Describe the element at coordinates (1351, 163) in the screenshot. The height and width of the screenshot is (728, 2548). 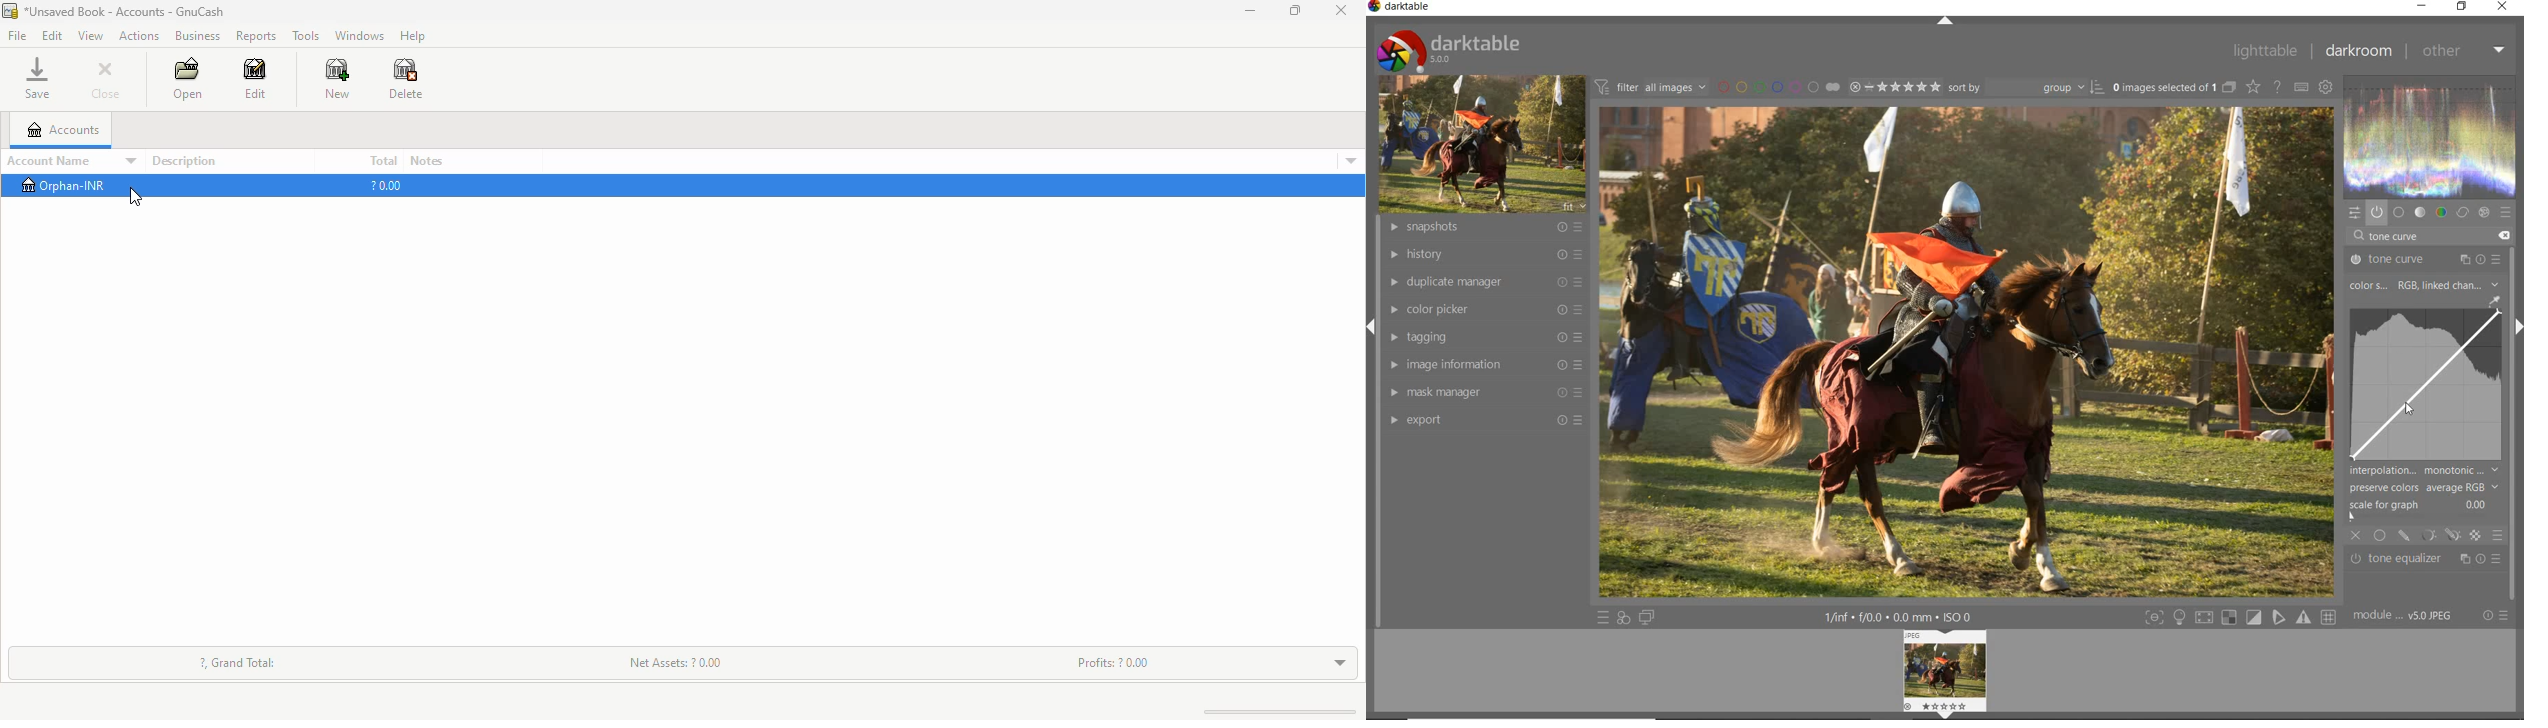
I see `account details` at that location.